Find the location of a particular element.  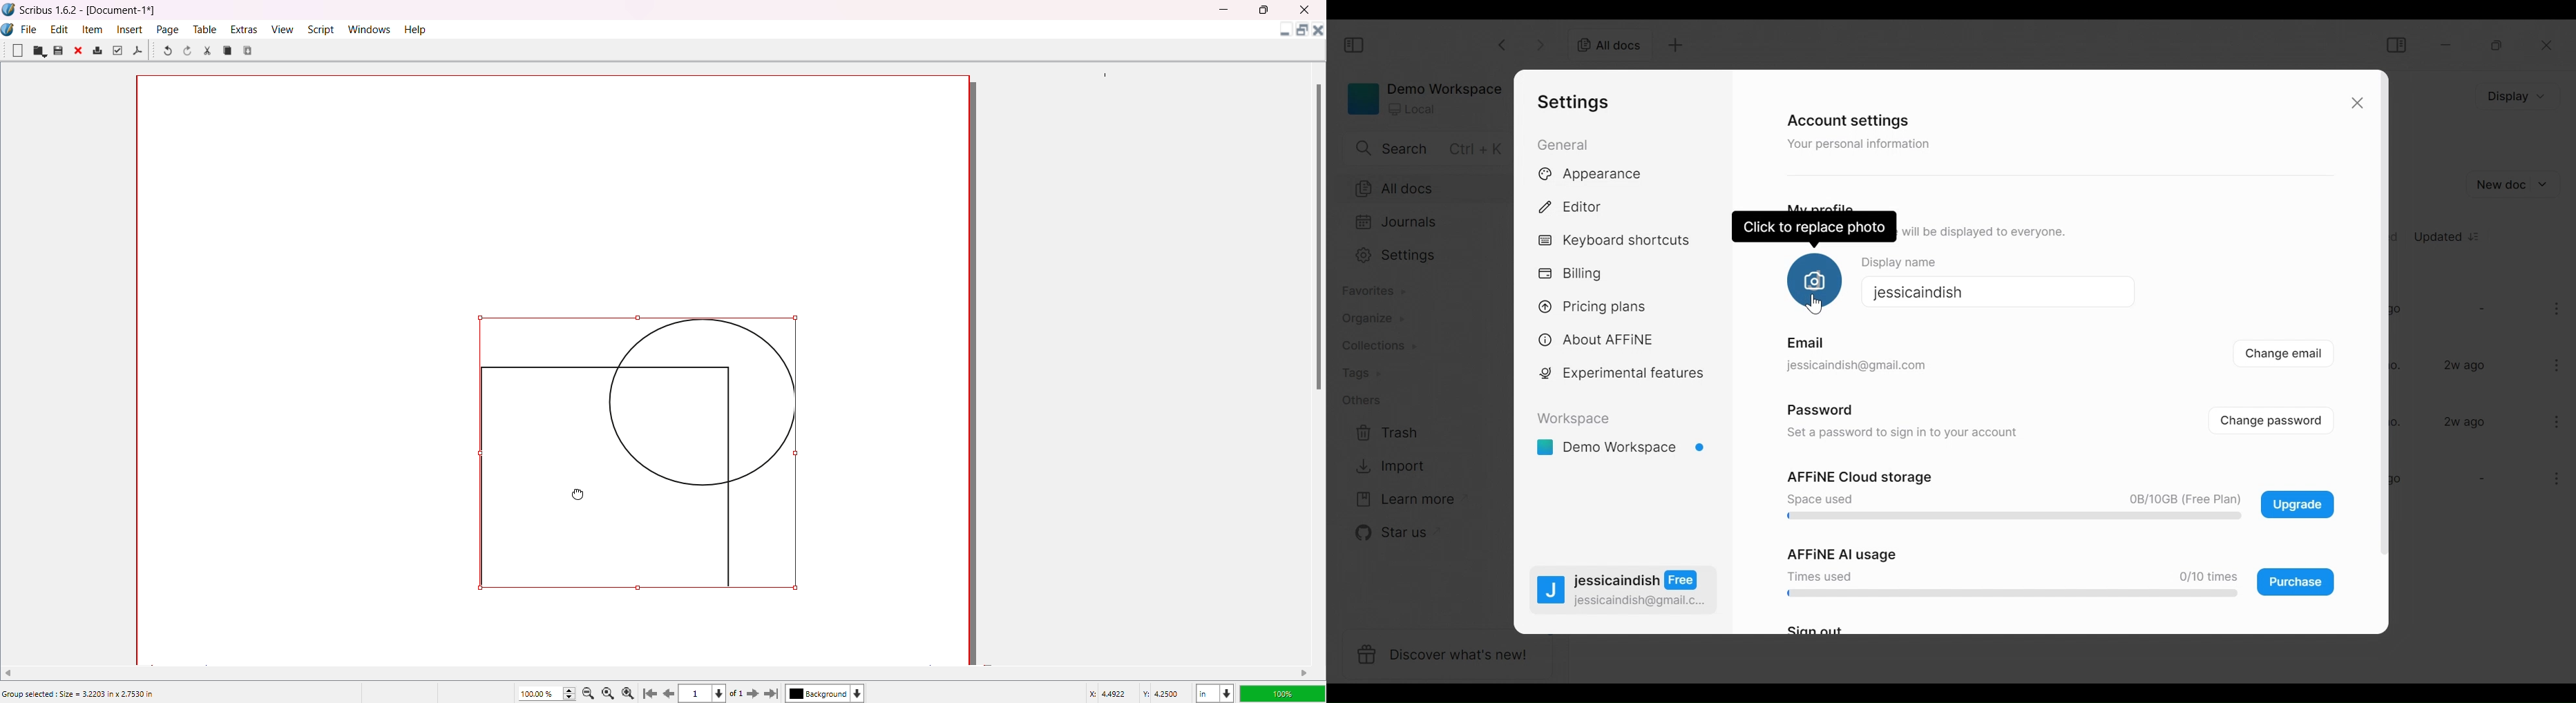

Next is located at coordinates (749, 693).